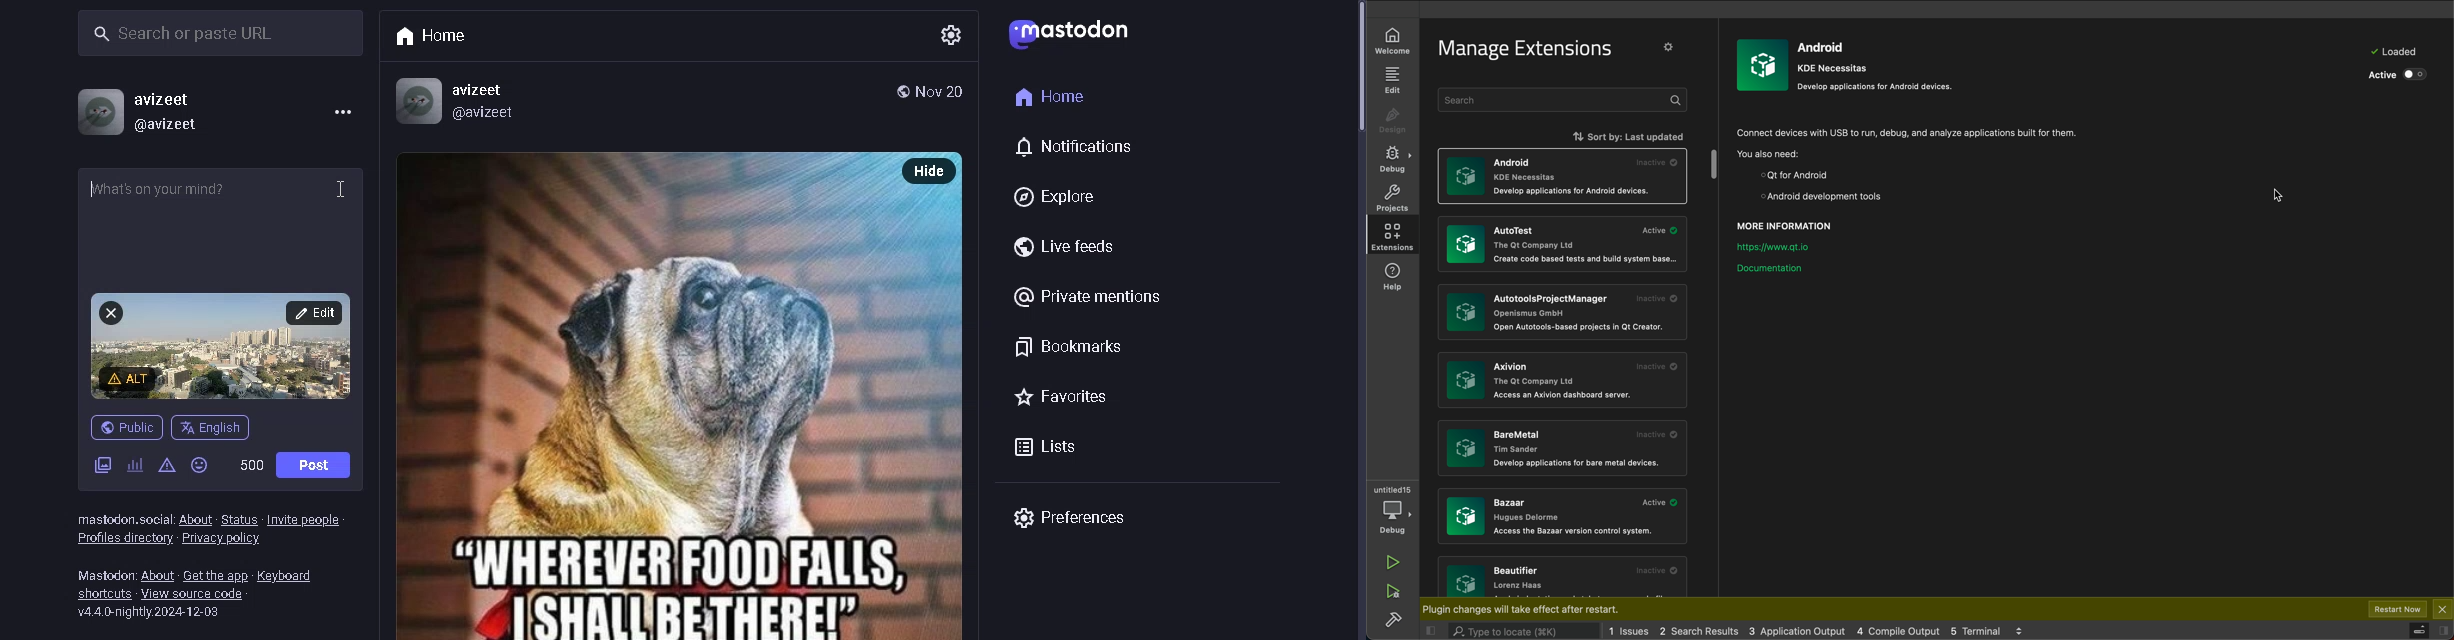  What do you see at coordinates (248, 469) in the screenshot?
I see `word limit` at bounding box center [248, 469].